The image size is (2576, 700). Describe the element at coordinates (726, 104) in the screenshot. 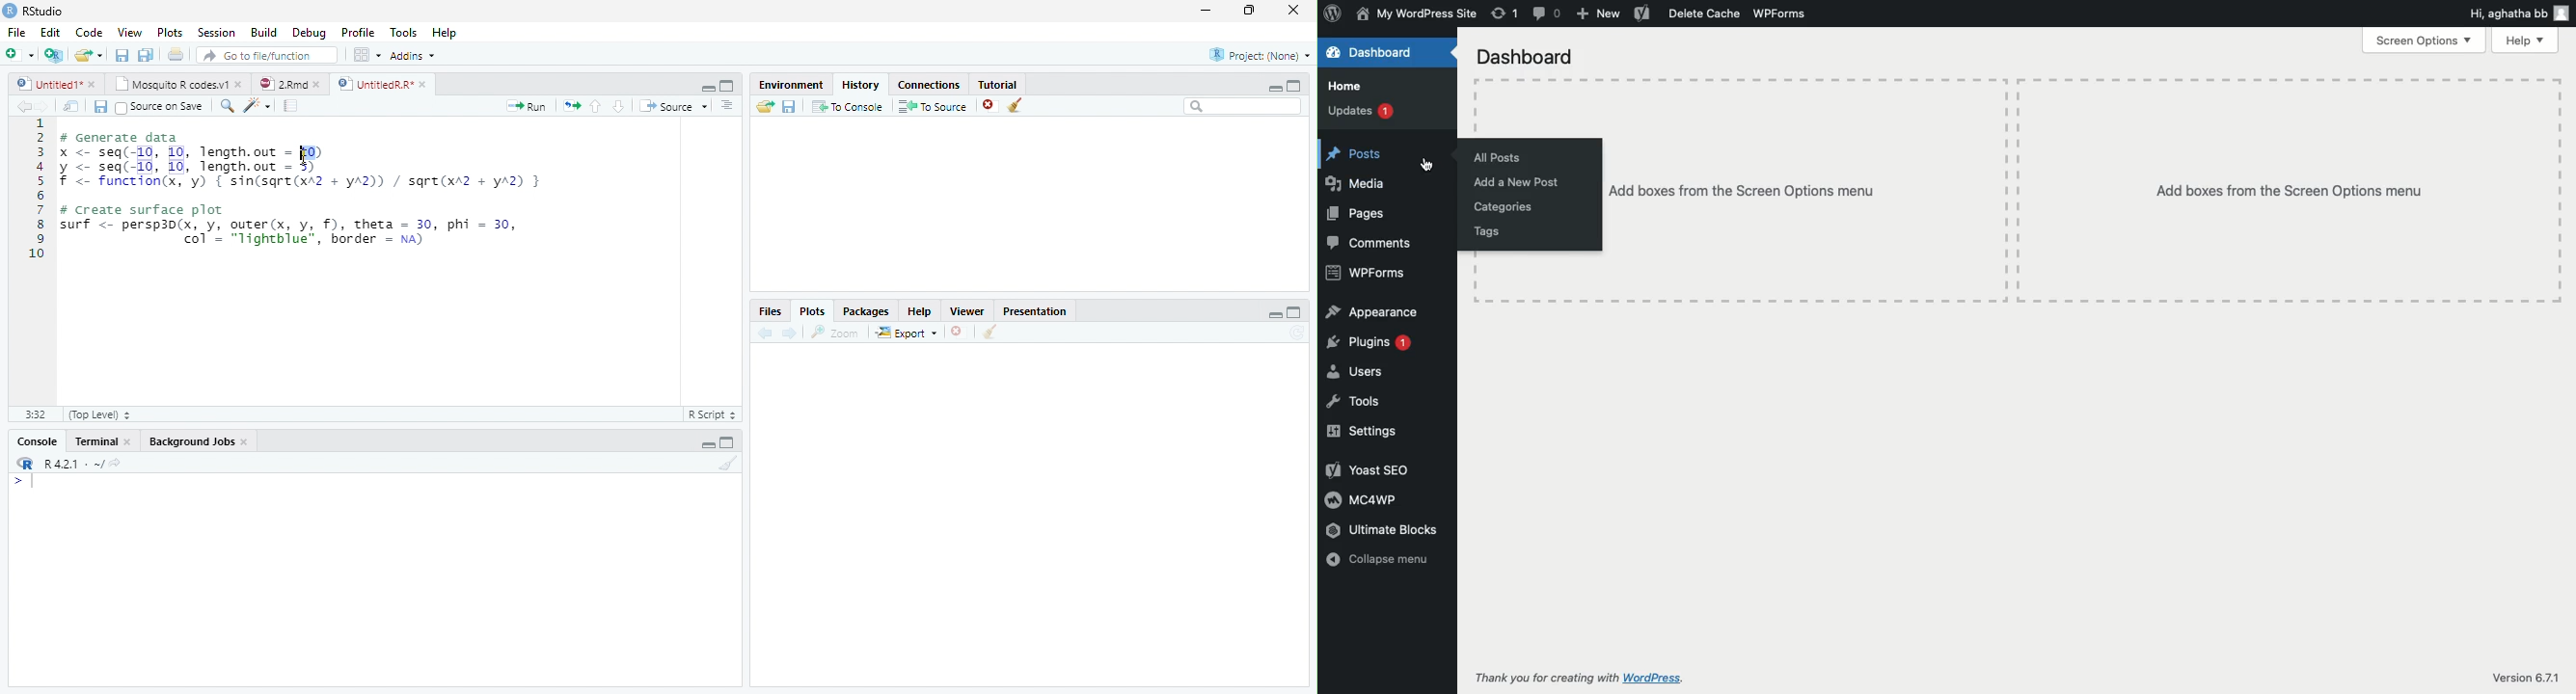

I see `Show document outline` at that location.